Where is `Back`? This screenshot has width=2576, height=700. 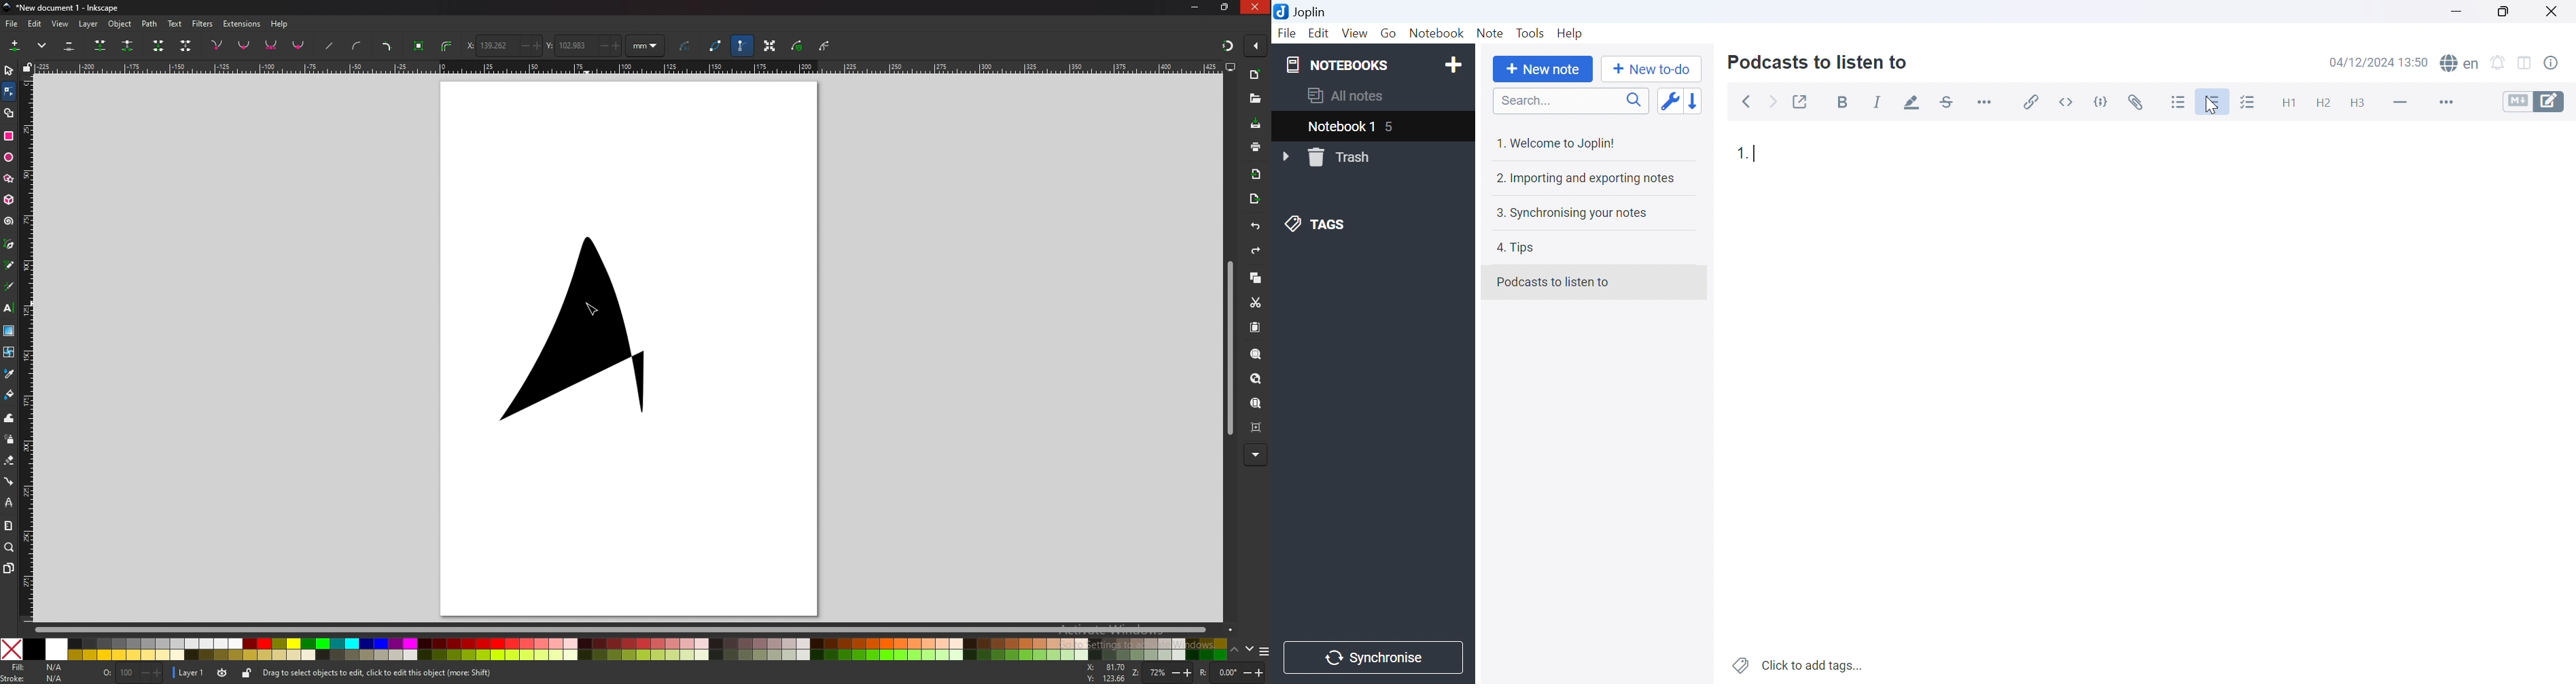
Back is located at coordinates (1748, 103).